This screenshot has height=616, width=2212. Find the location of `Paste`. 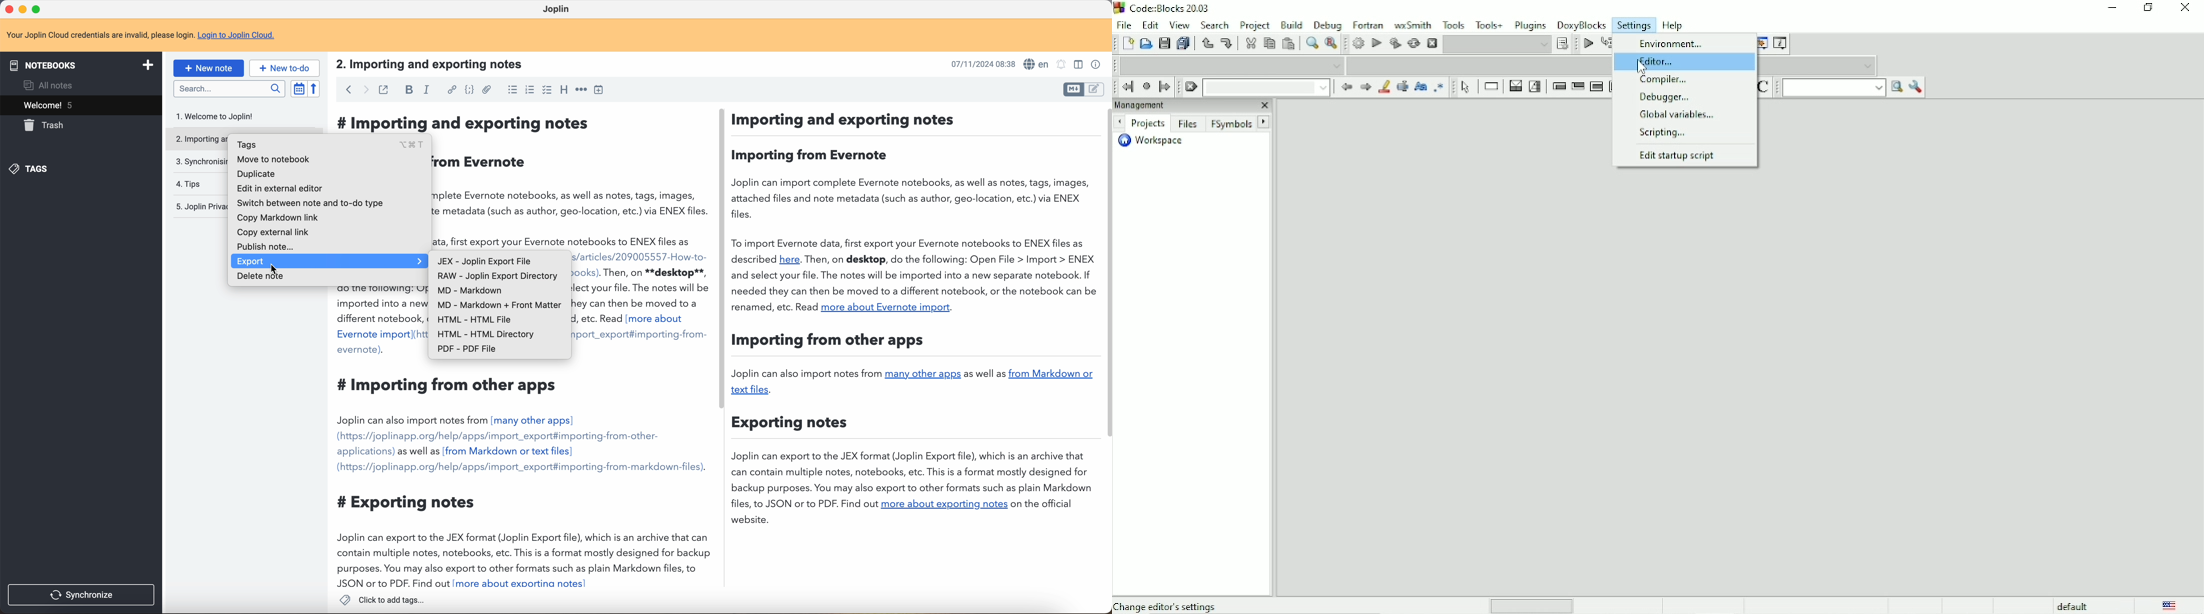

Paste is located at coordinates (1288, 43).